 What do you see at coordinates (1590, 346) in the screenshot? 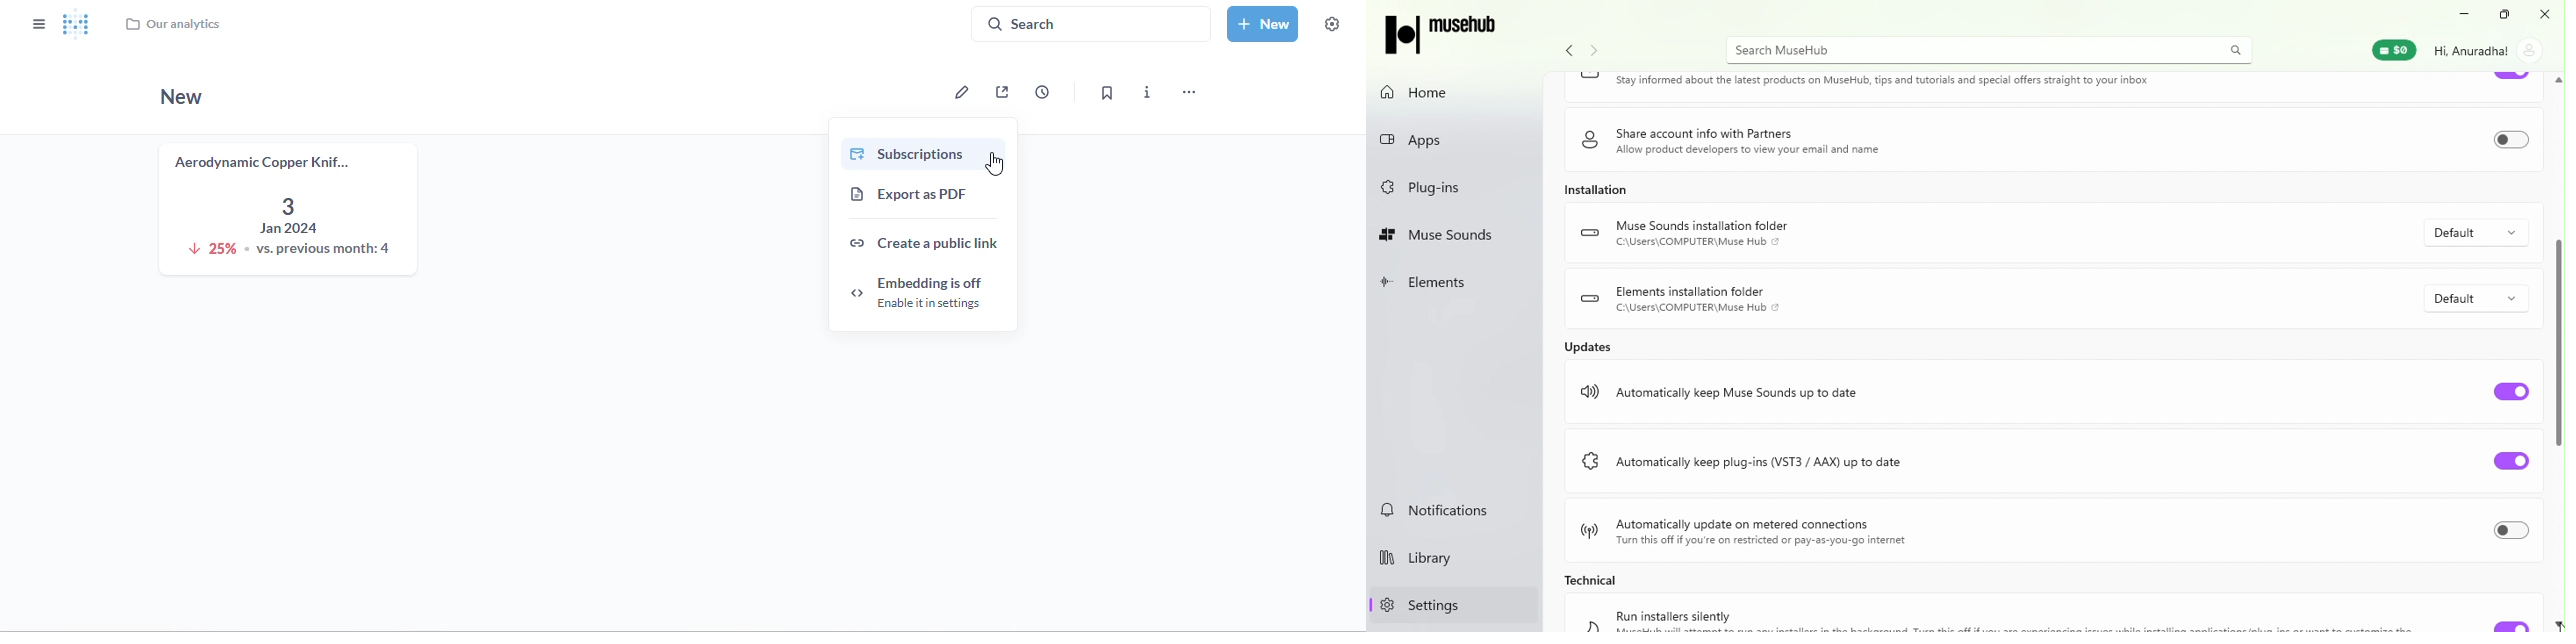
I see `Updates` at bounding box center [1590, 346].